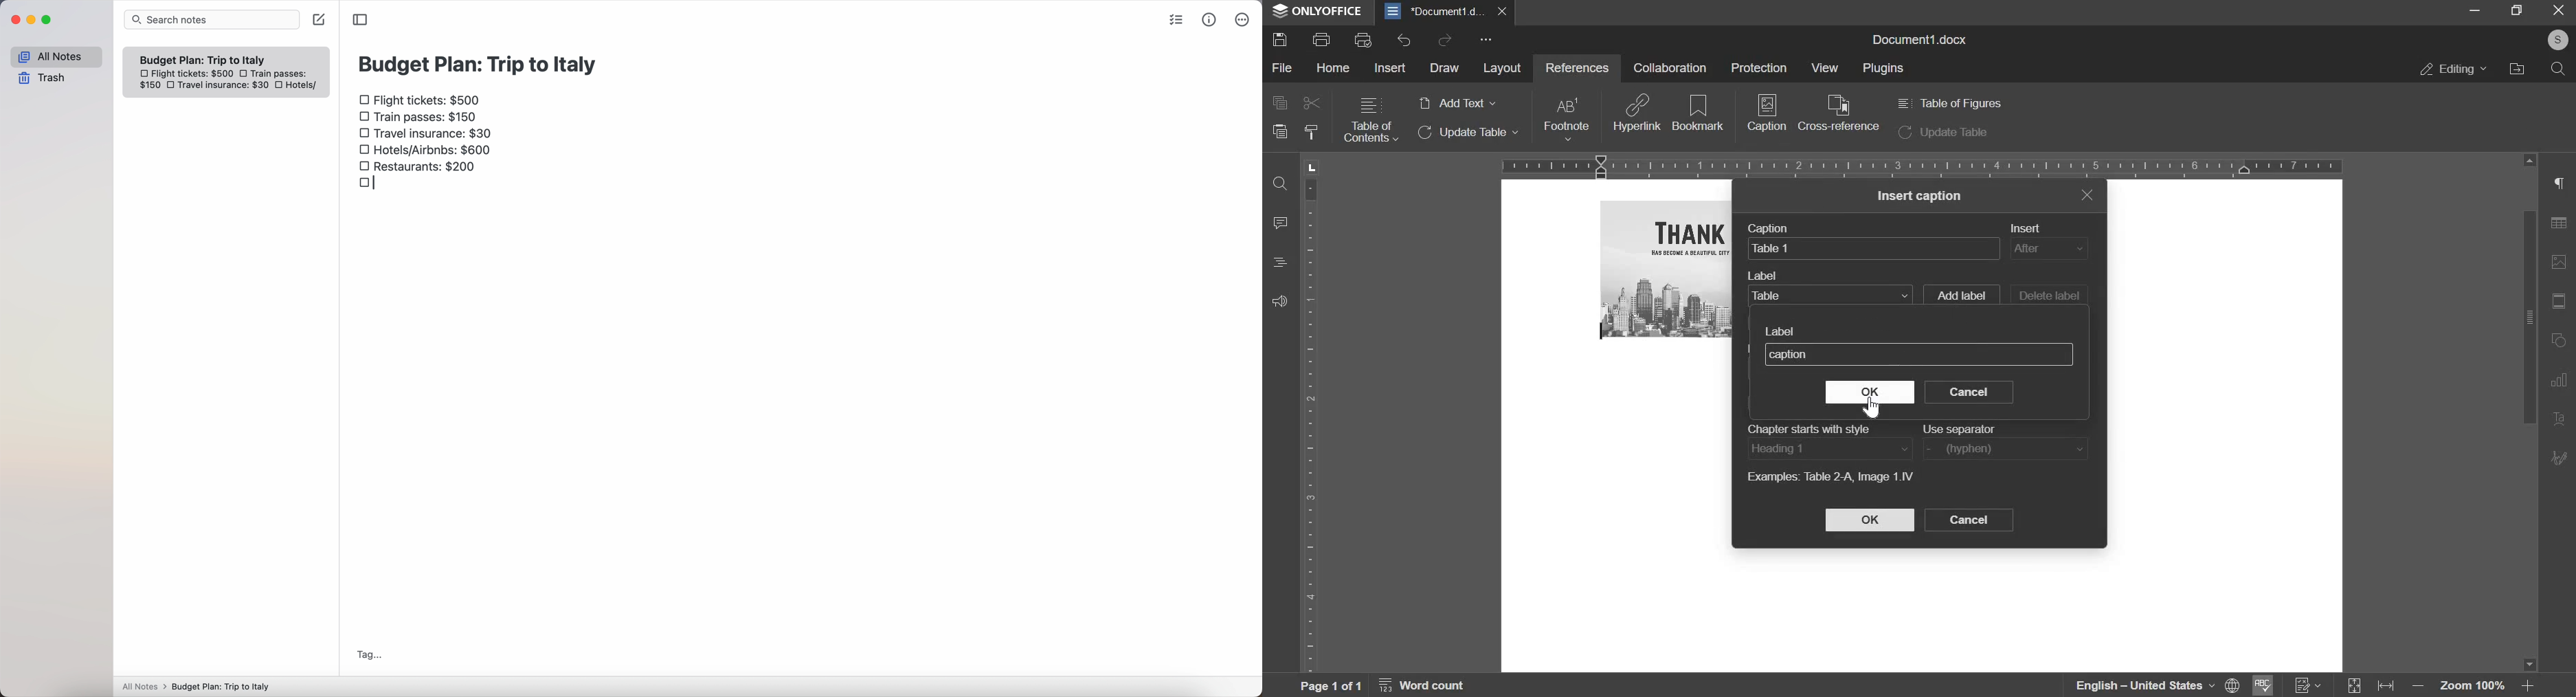 The height and width of the screenshot is (700, 2576). I want to click on Label, so click(1780, 331).